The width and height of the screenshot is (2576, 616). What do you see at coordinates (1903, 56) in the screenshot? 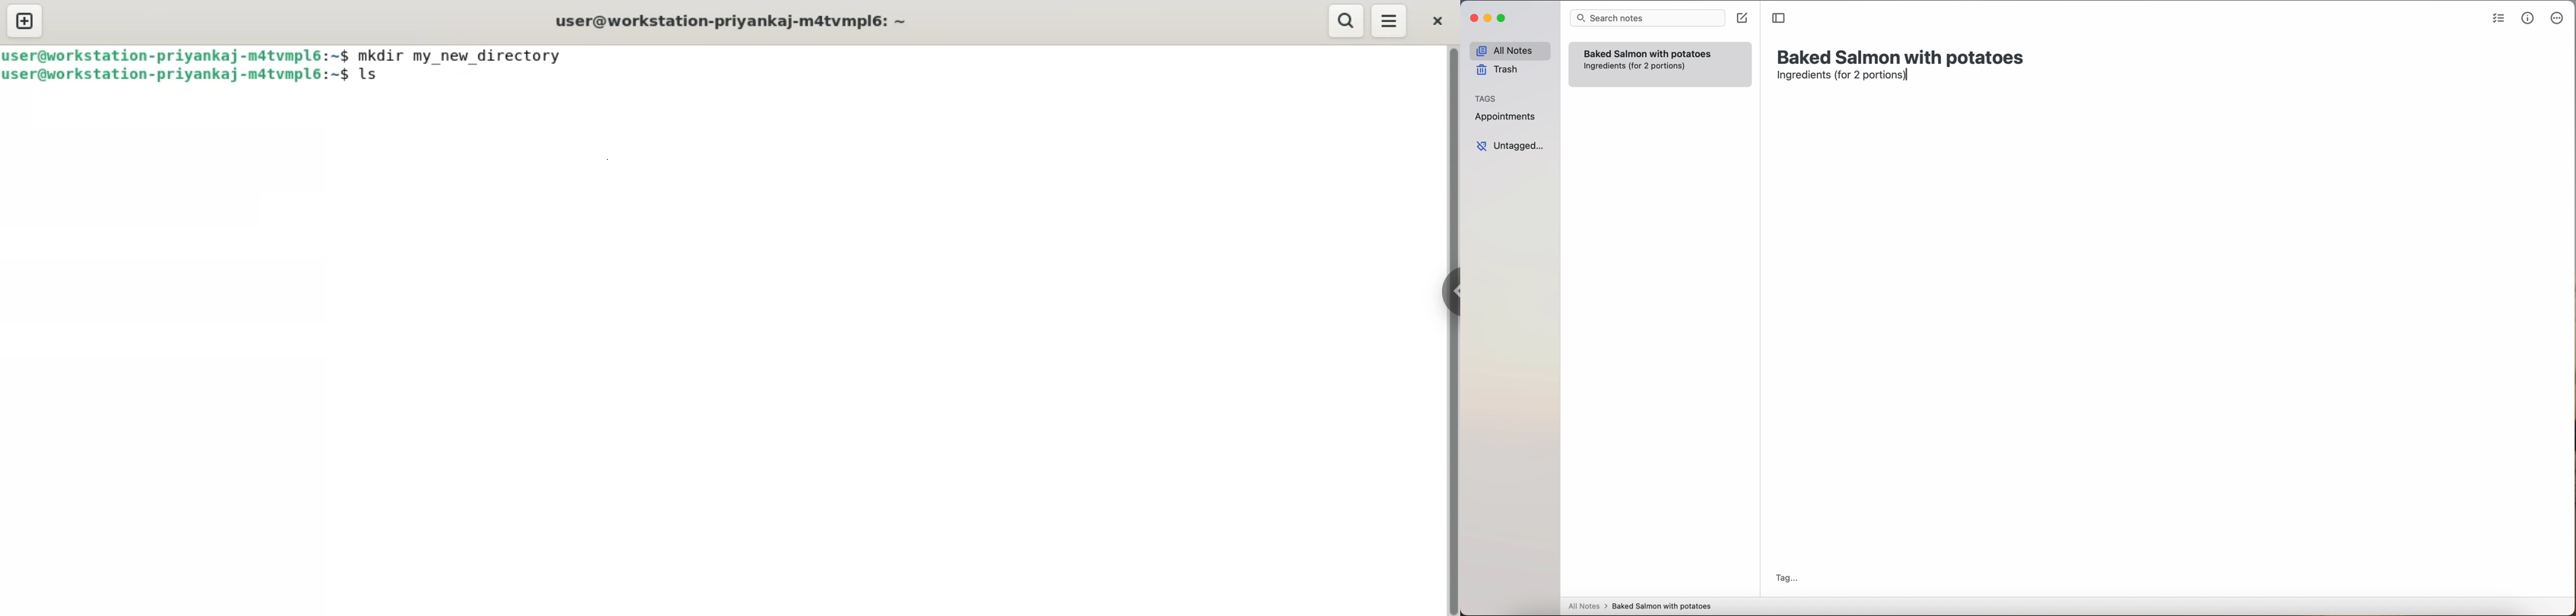
I see `title` at bounding box center [1903, 56].